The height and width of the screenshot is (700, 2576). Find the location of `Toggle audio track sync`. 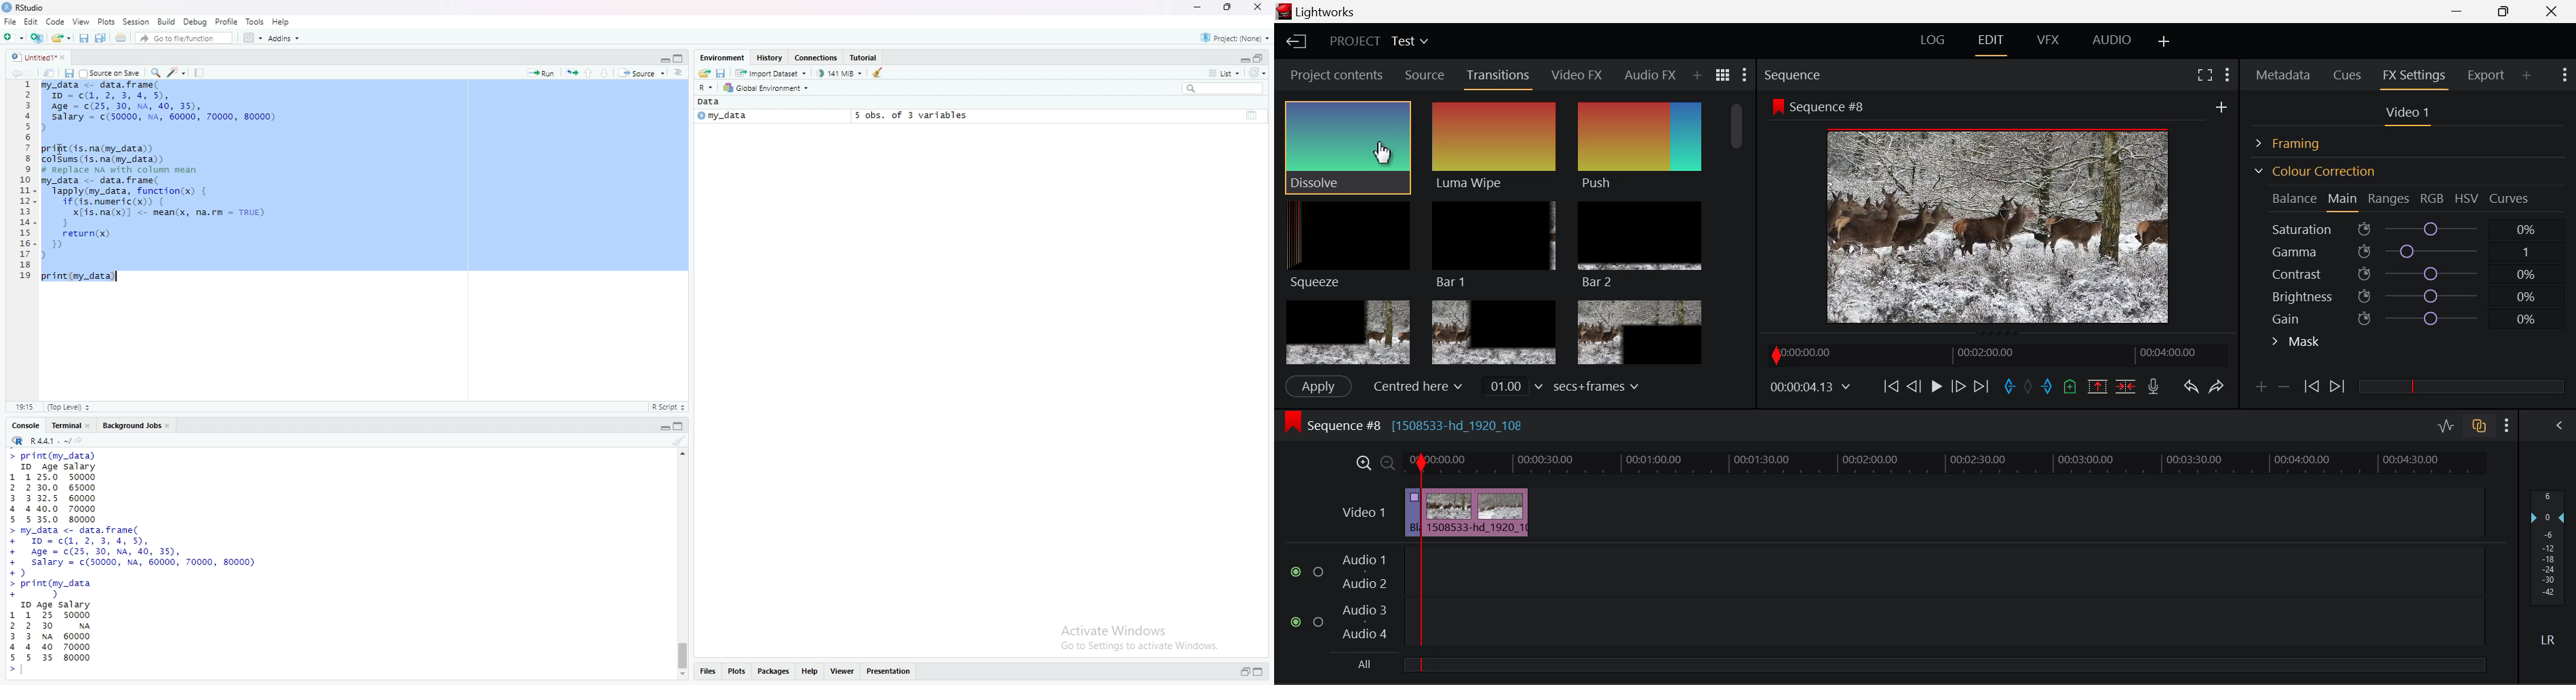

Toggle audio track sync is located at coordinates (2480, 425).